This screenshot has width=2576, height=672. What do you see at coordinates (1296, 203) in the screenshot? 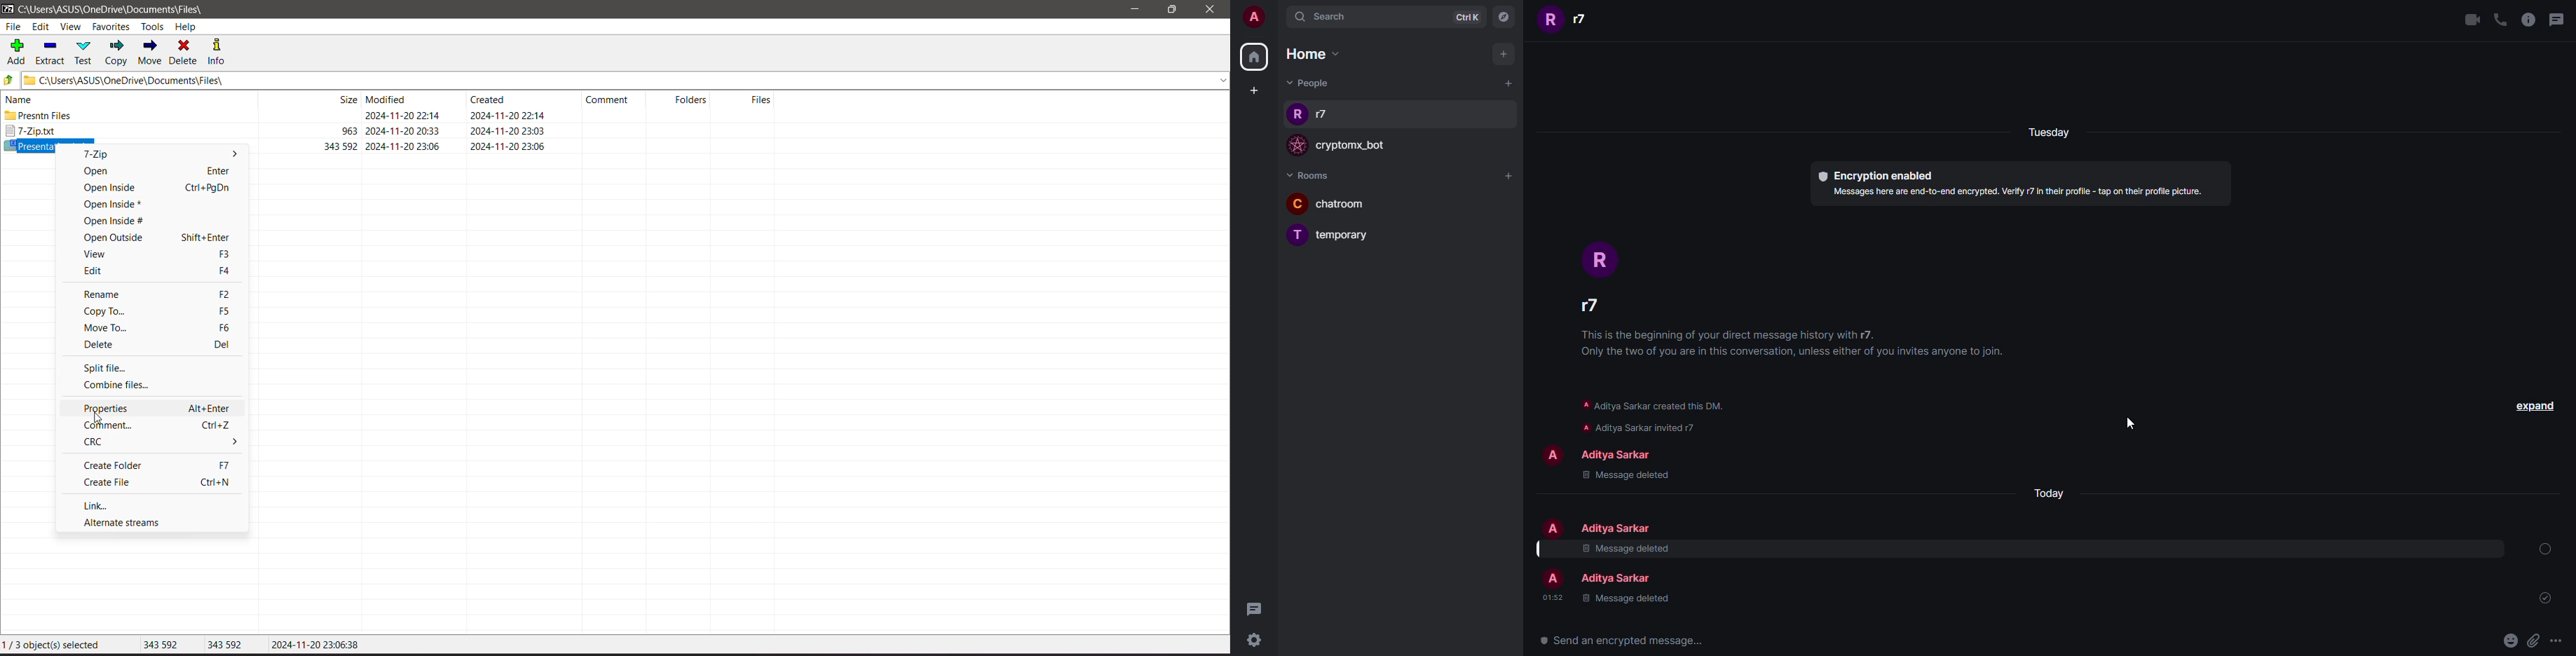
I see `profile` at bounding box center [1296, 203].